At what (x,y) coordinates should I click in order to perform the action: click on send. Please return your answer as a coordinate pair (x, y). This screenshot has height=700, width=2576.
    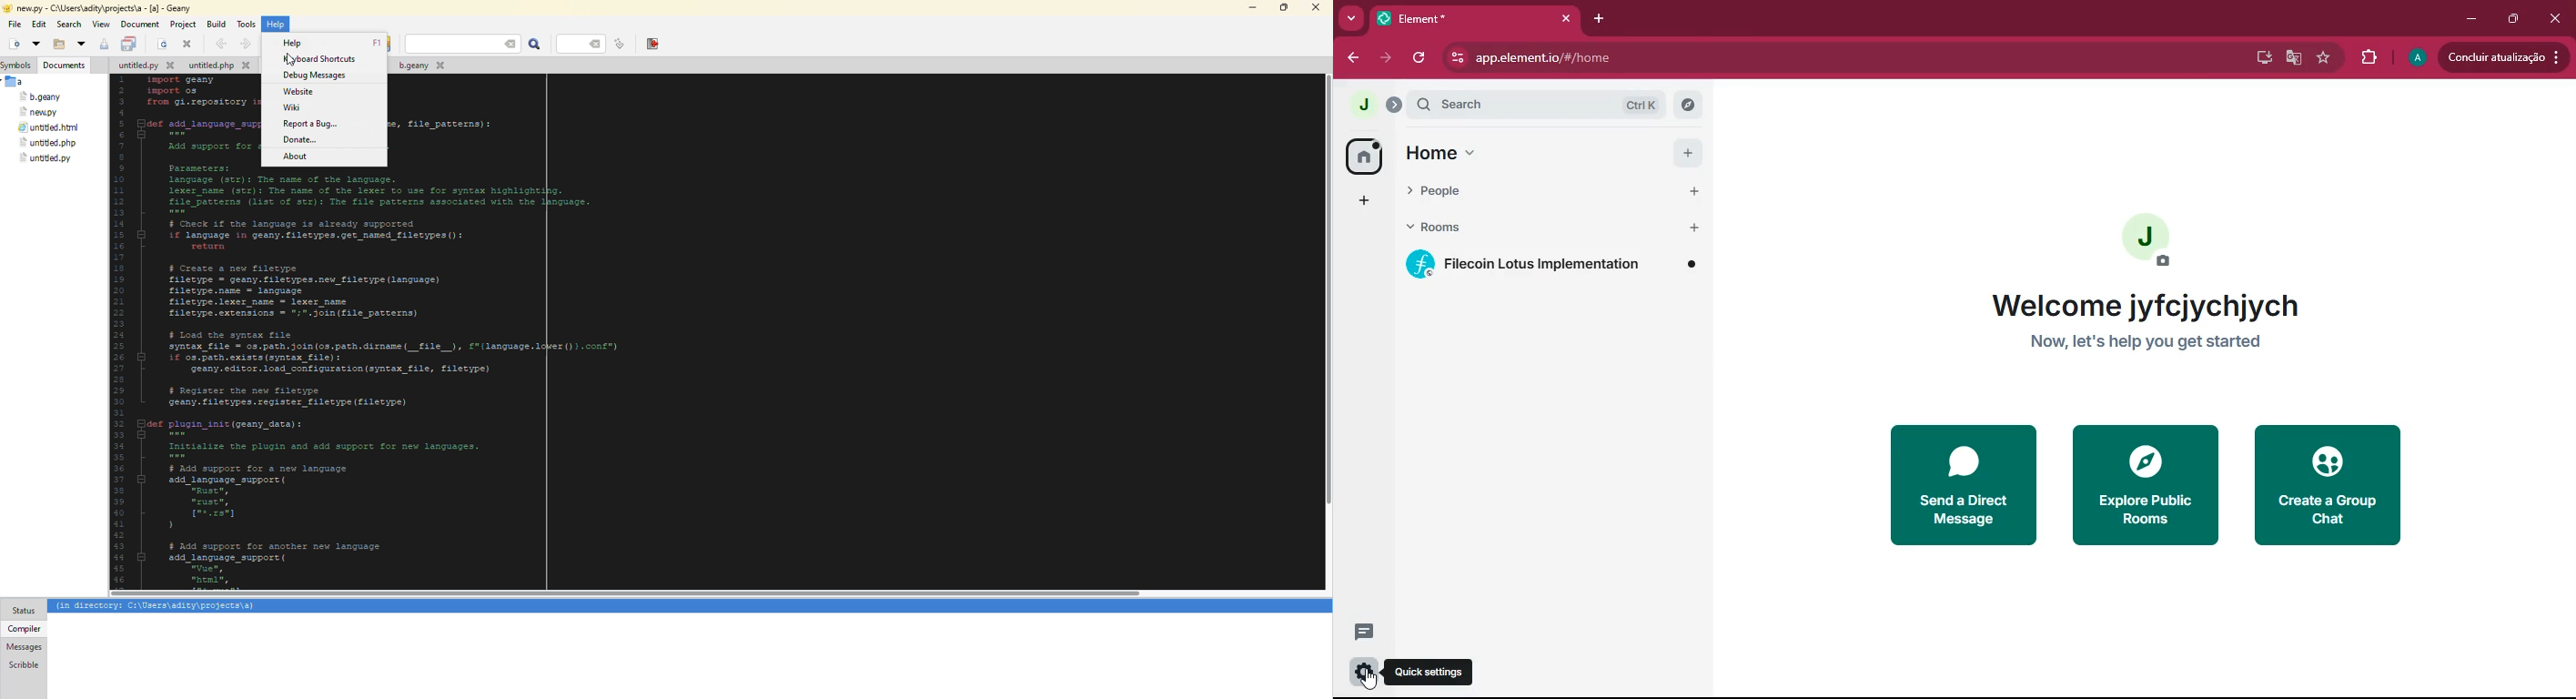
    Looking at the image, I should click on (1962, 484).